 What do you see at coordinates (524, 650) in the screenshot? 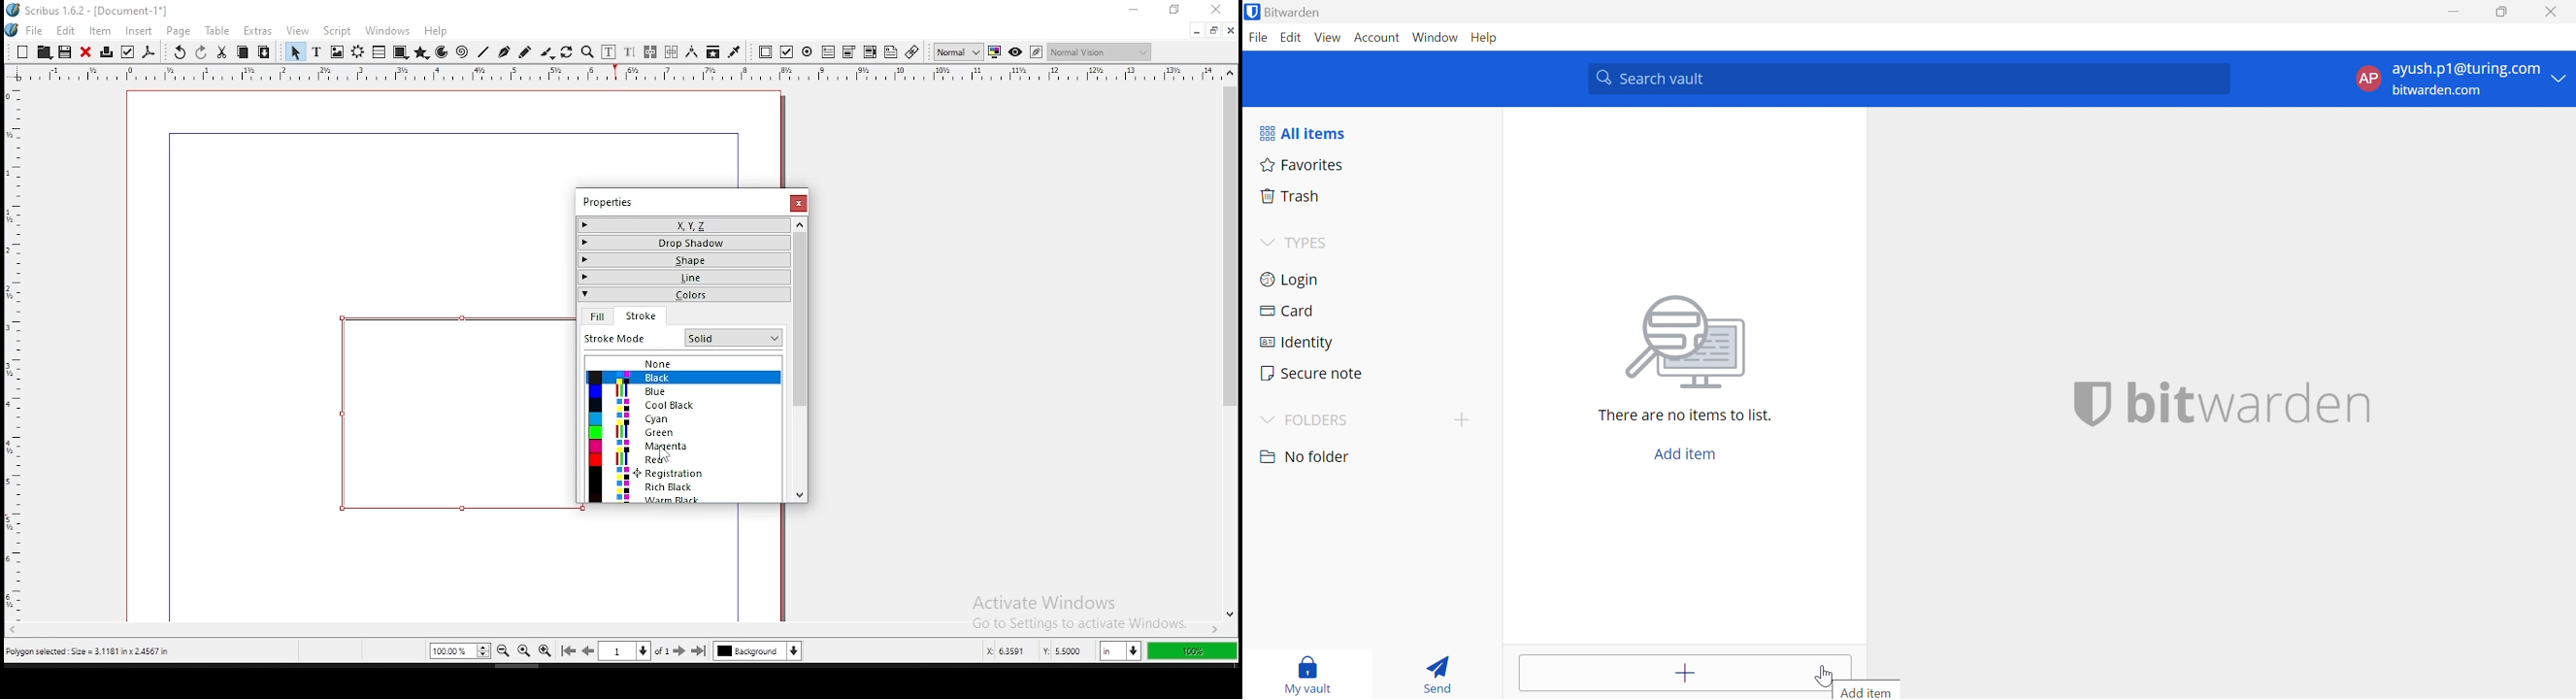
I see `zoom 100%` at bounding box center [524, 650].